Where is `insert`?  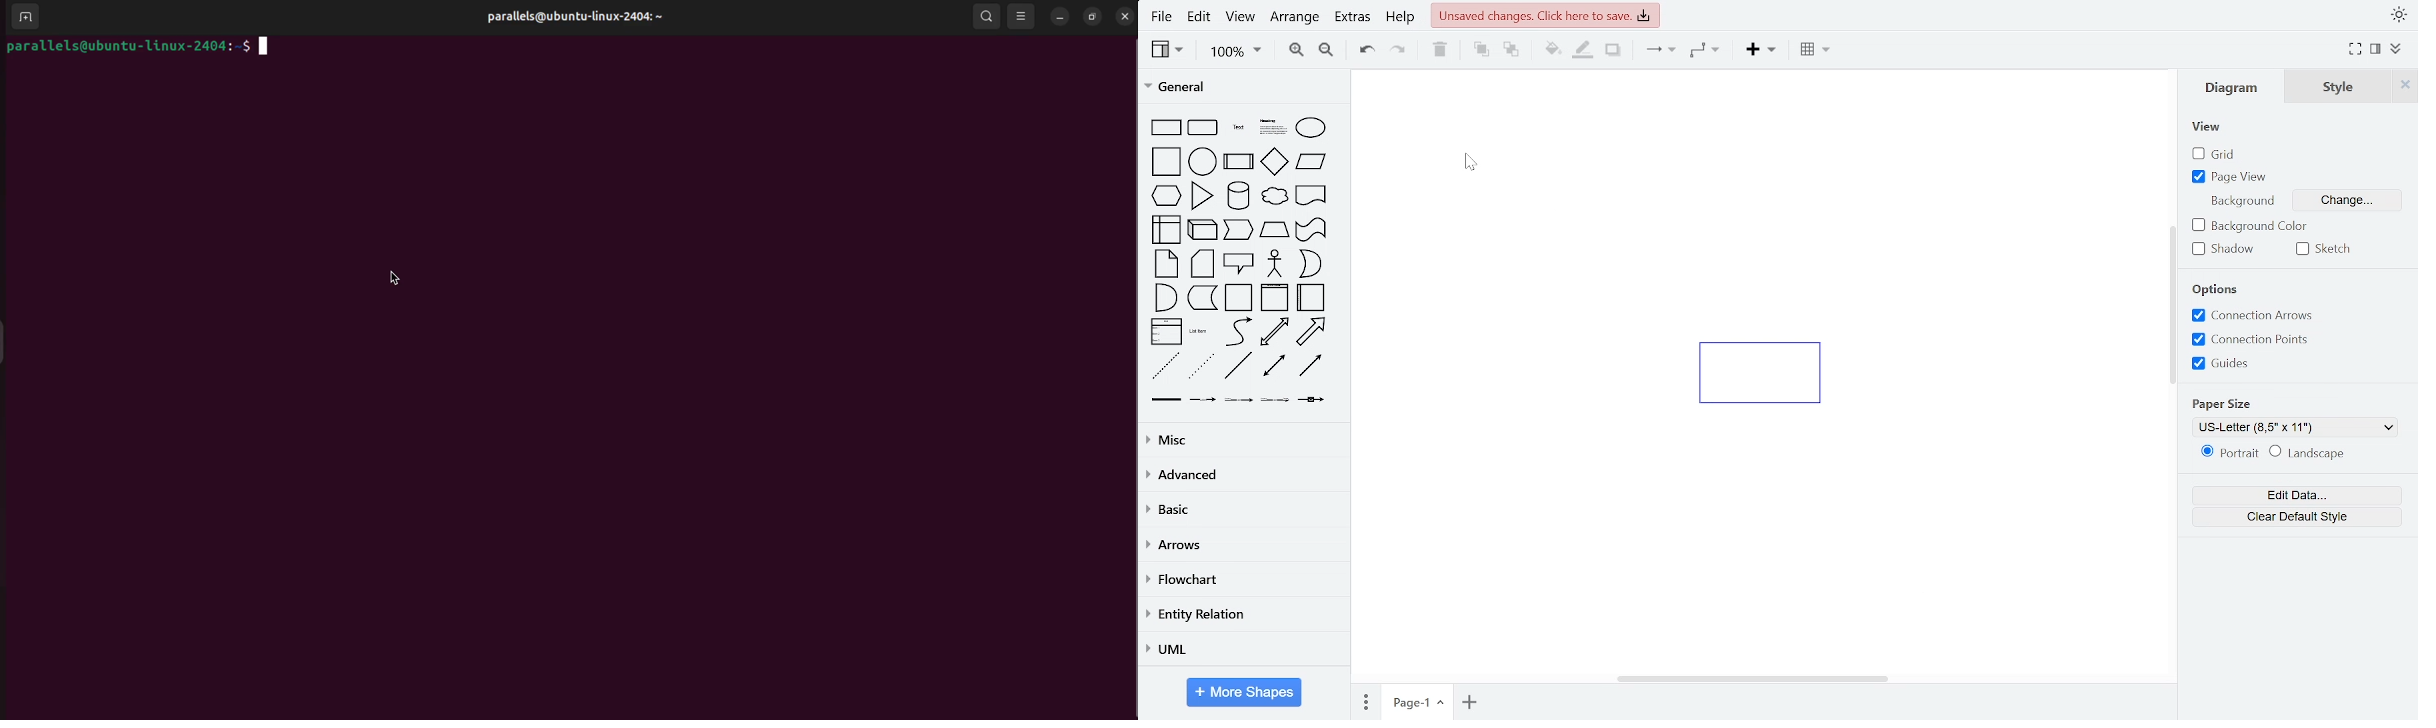
insert is located at coordinates (1760, 52).